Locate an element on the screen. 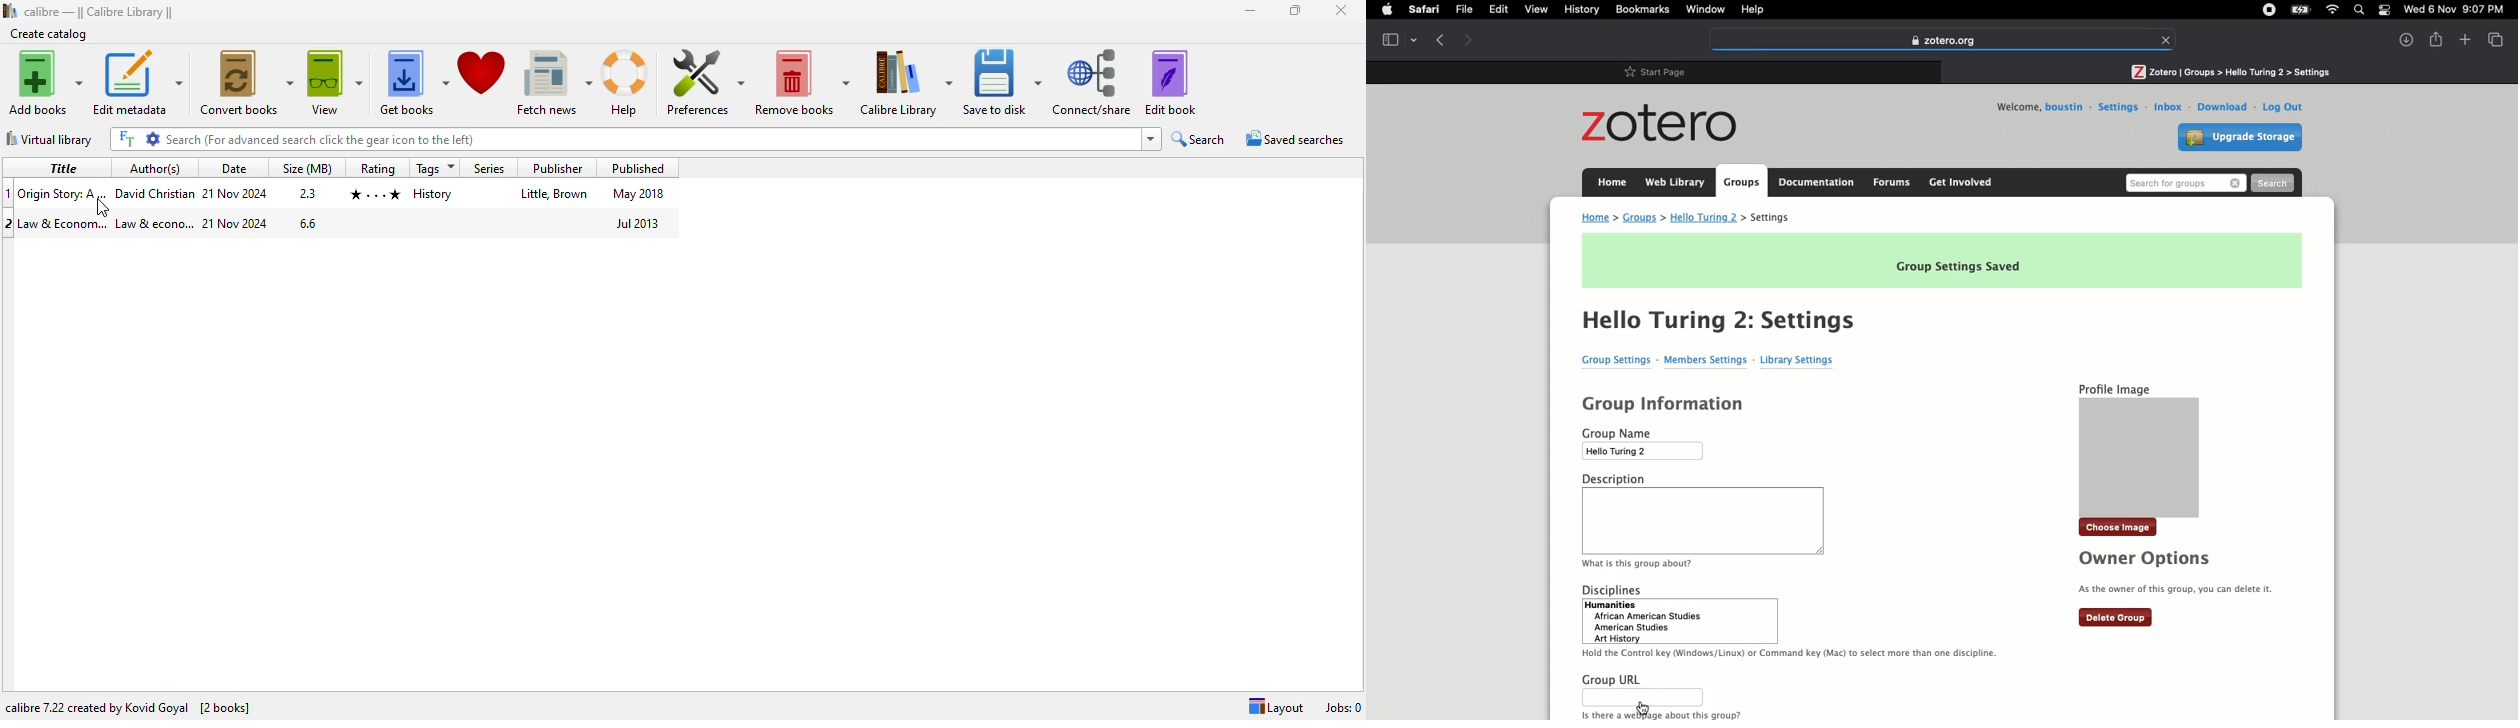 The height and width of the screenshot is (728, 2520). Title is located at coordinates (64, 192).